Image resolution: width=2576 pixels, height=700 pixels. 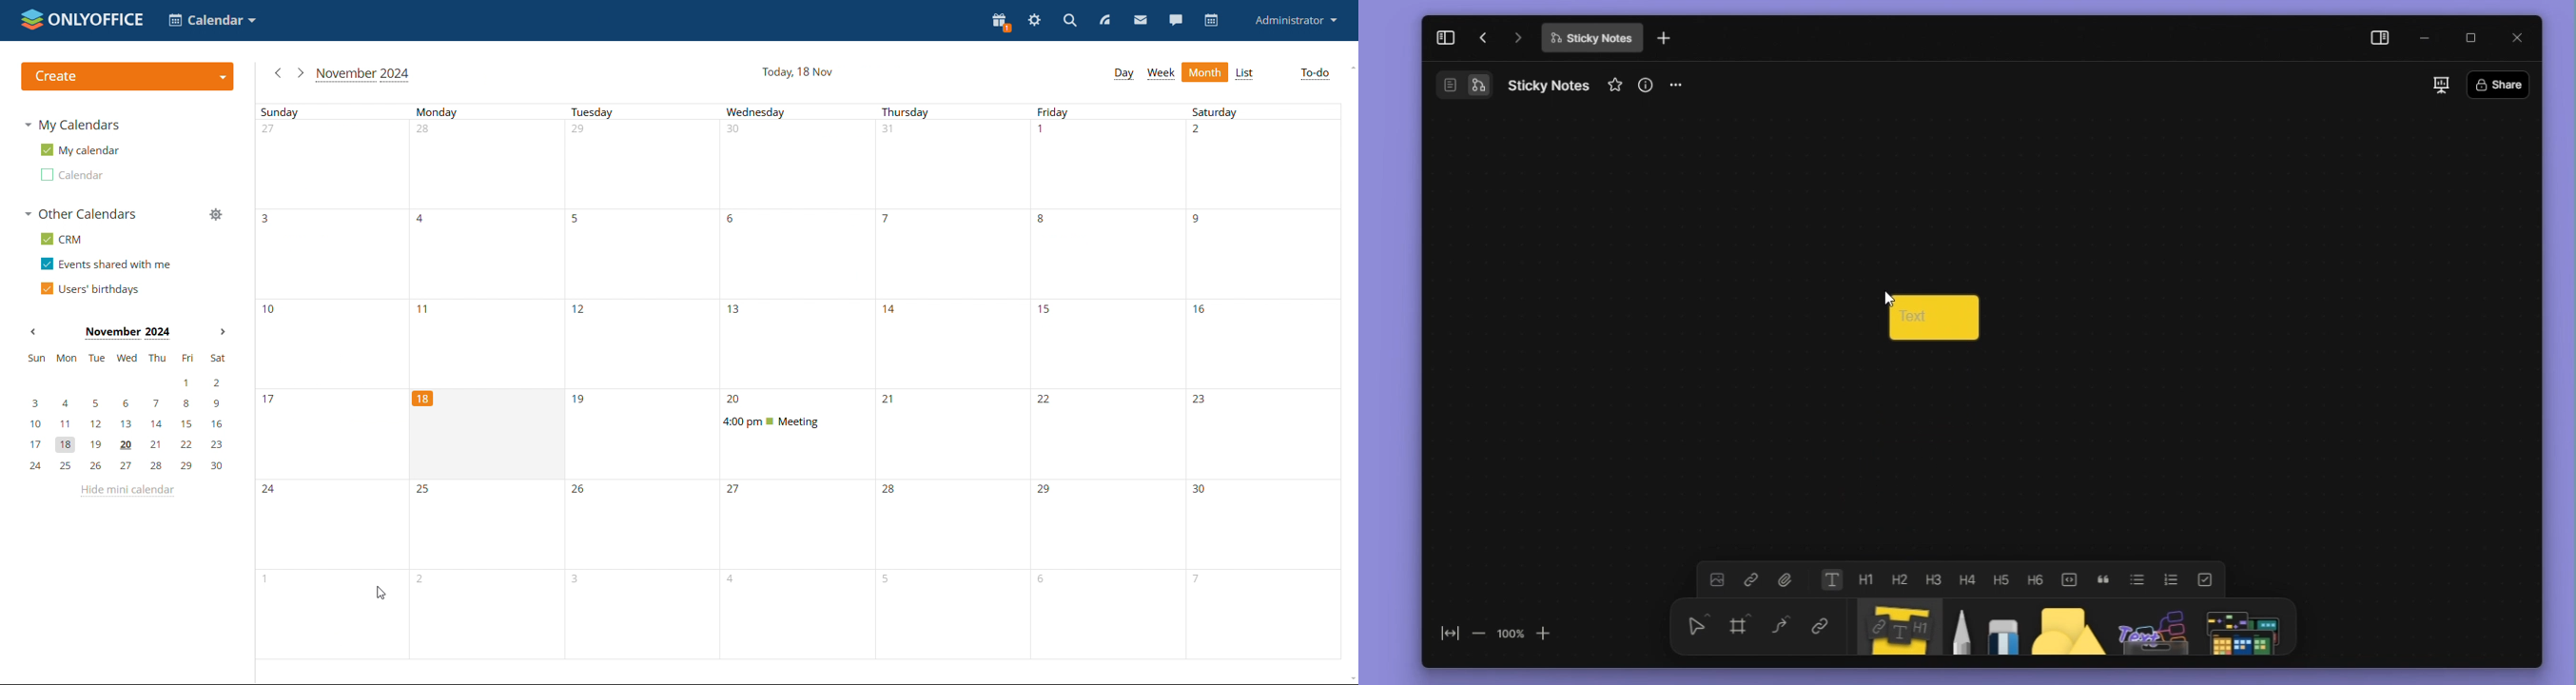 What do you see at coordinates (381, 593) in the screenshot?
I see `cursor` at bounding box center [381, 593].